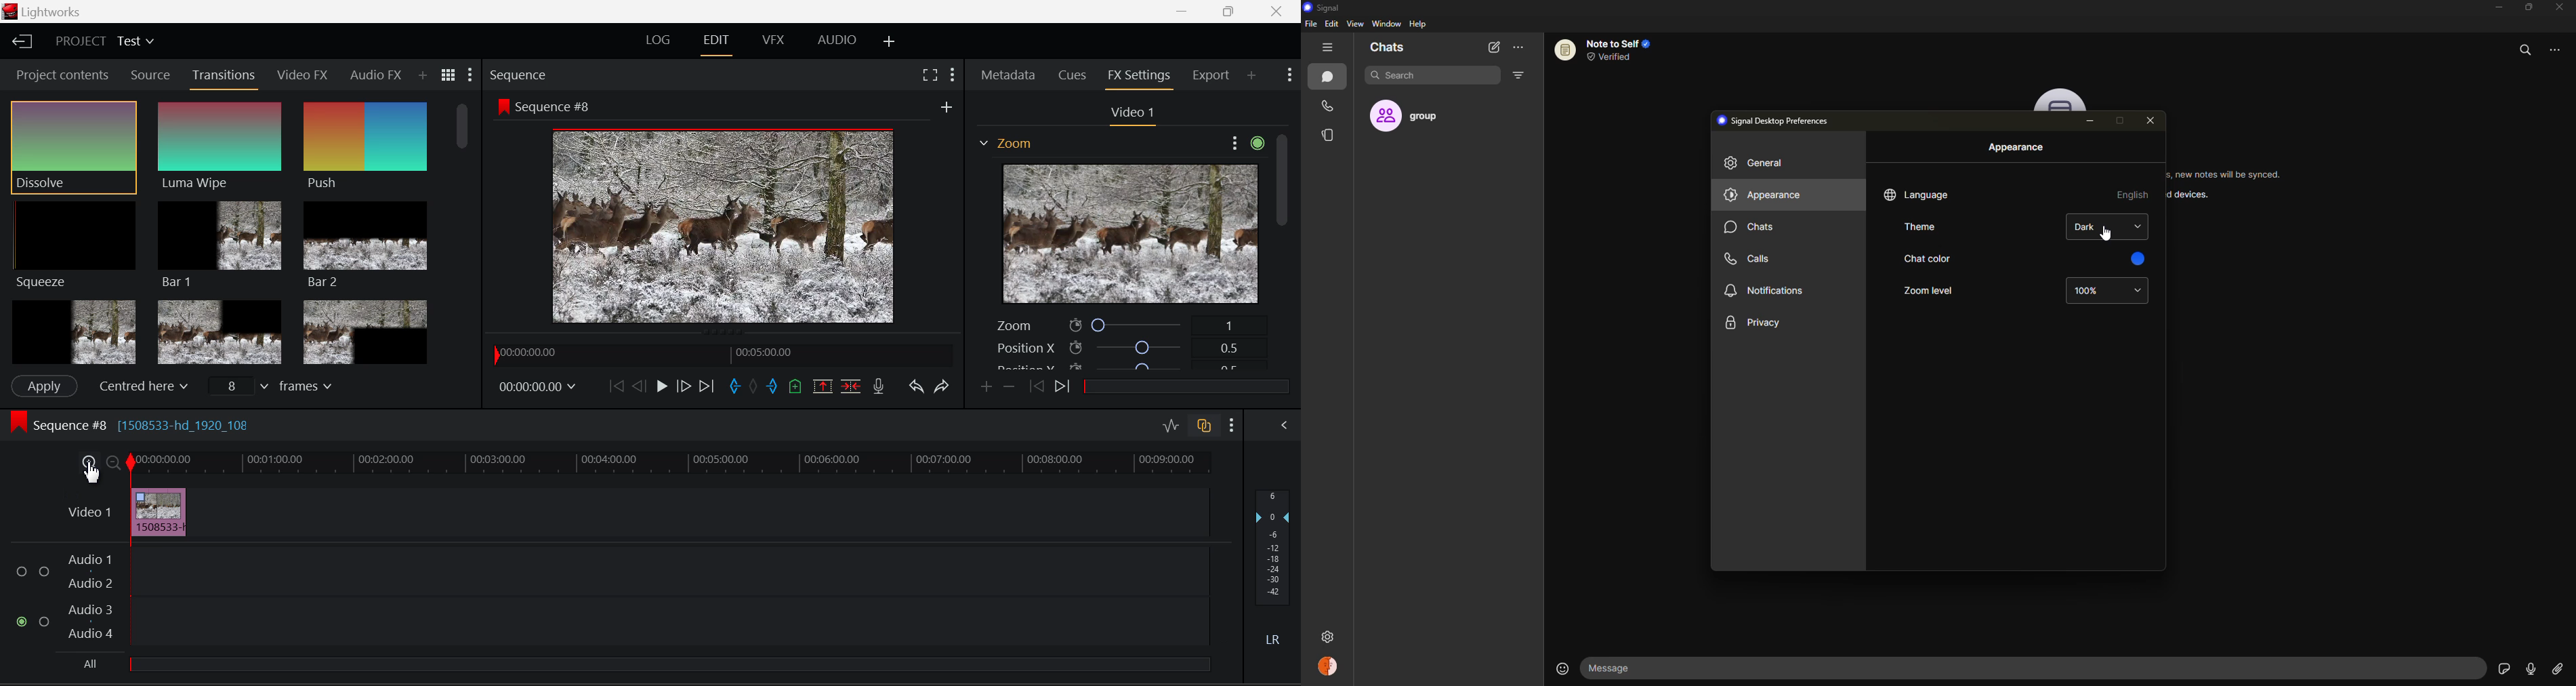 Image resolution: width=2576 pixels, height=700 pixels. I want to click on Mark Cue, so click(795, 389).